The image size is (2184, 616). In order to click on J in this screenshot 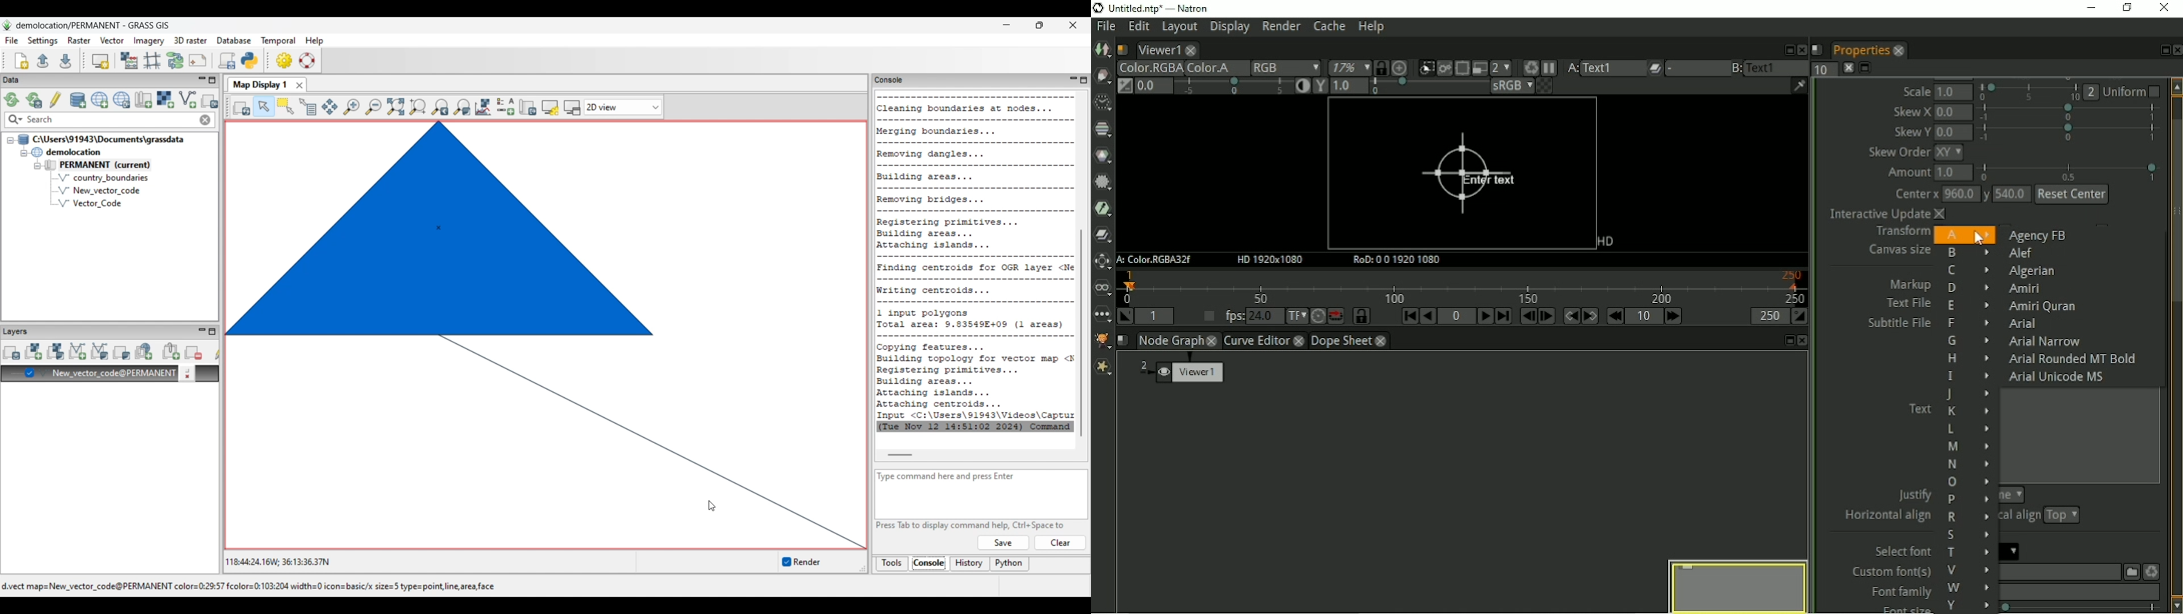, I will do `click(1966, 394)`.